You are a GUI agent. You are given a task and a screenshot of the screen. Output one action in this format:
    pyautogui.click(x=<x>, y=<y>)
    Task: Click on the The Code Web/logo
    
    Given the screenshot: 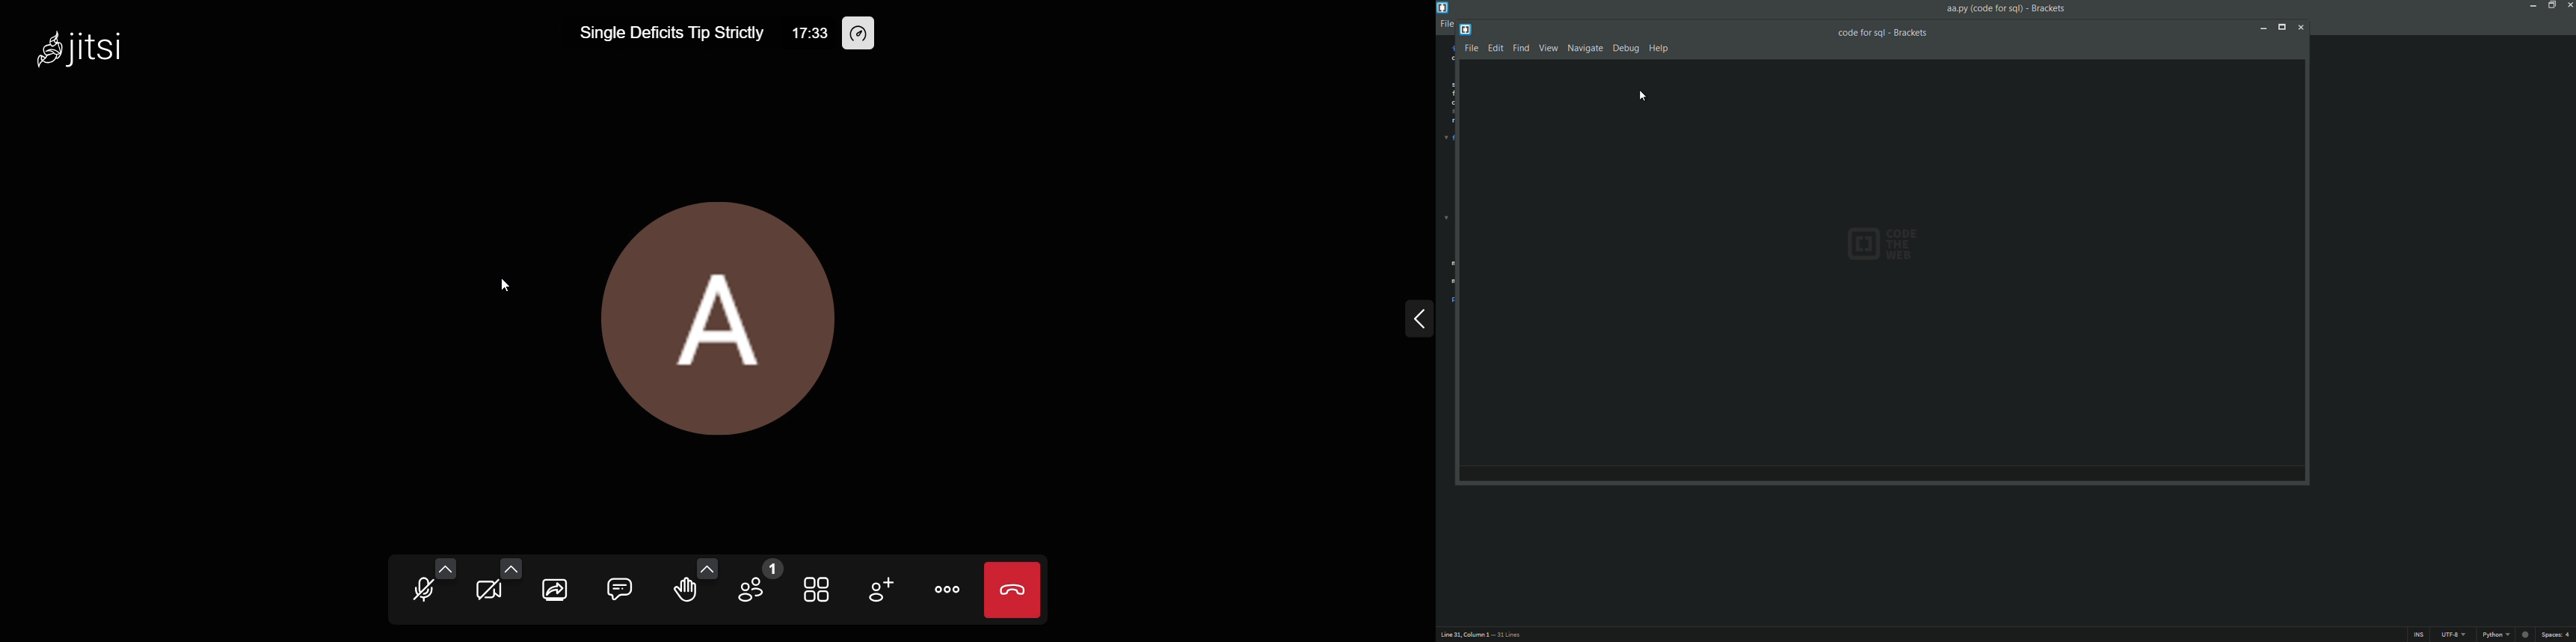 What is the action you would take?
    pyautogui.click(x=1914, y=241)
    